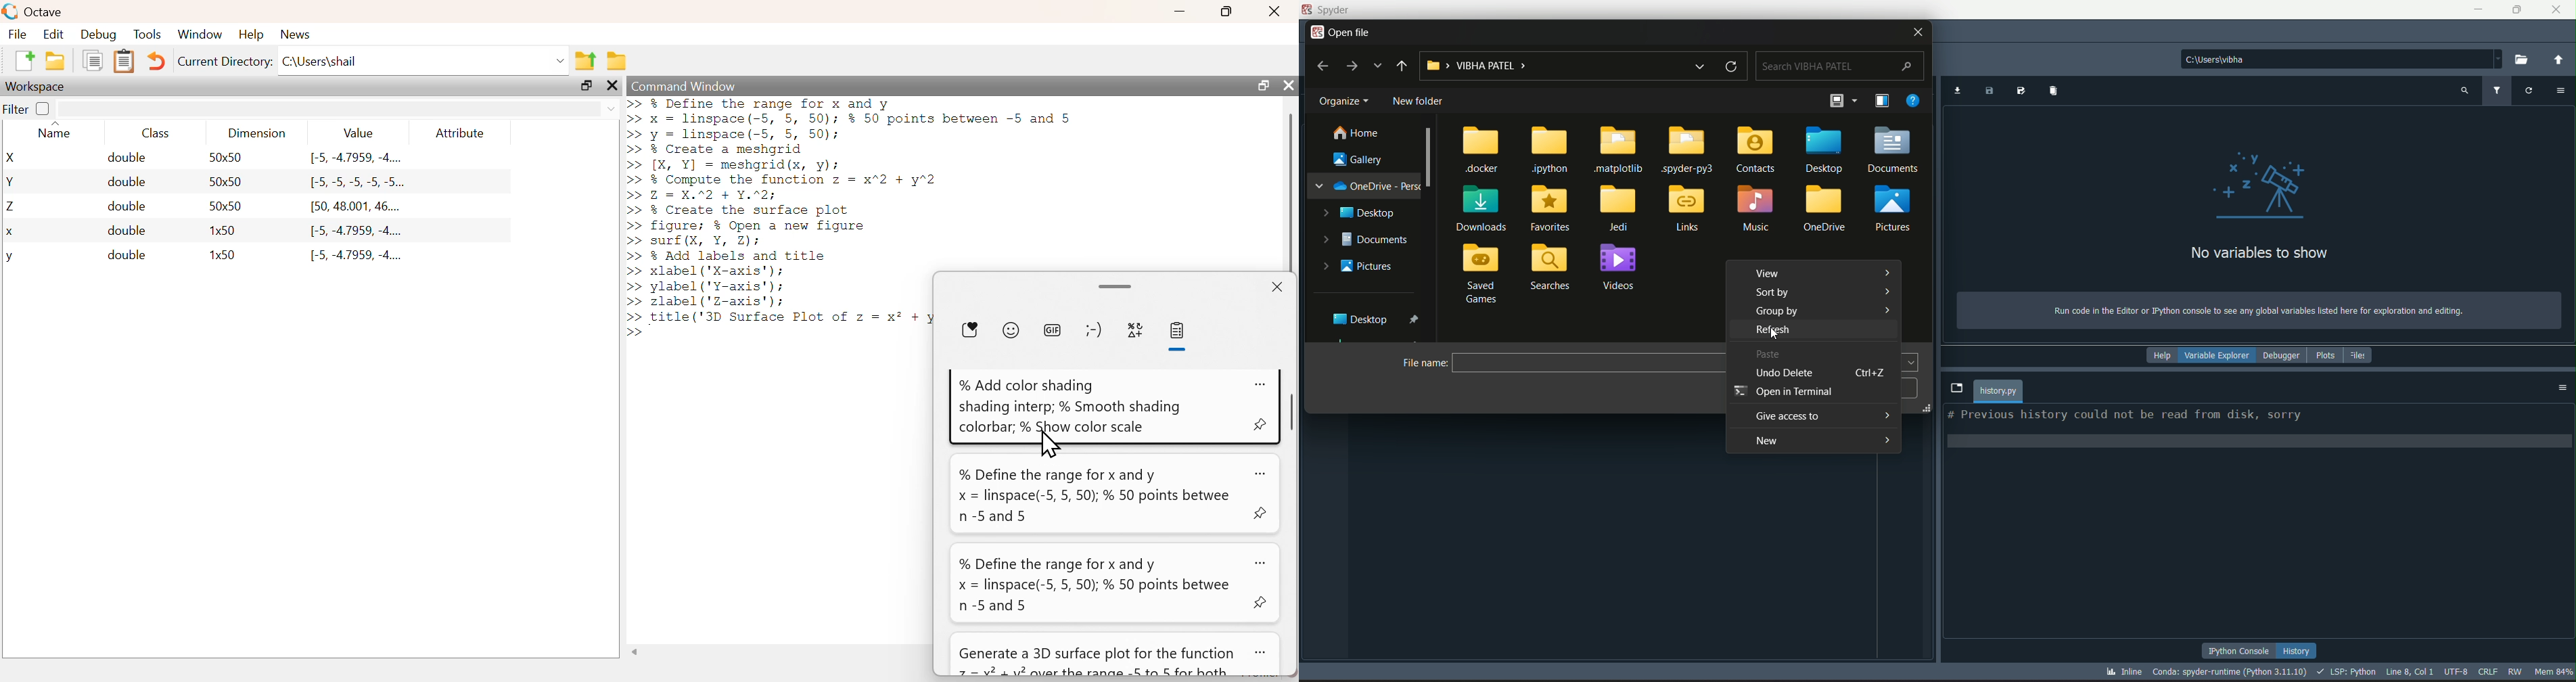  Describe the element at coordinates (1551, 268) in the screenshot. I see `searches` at that location.